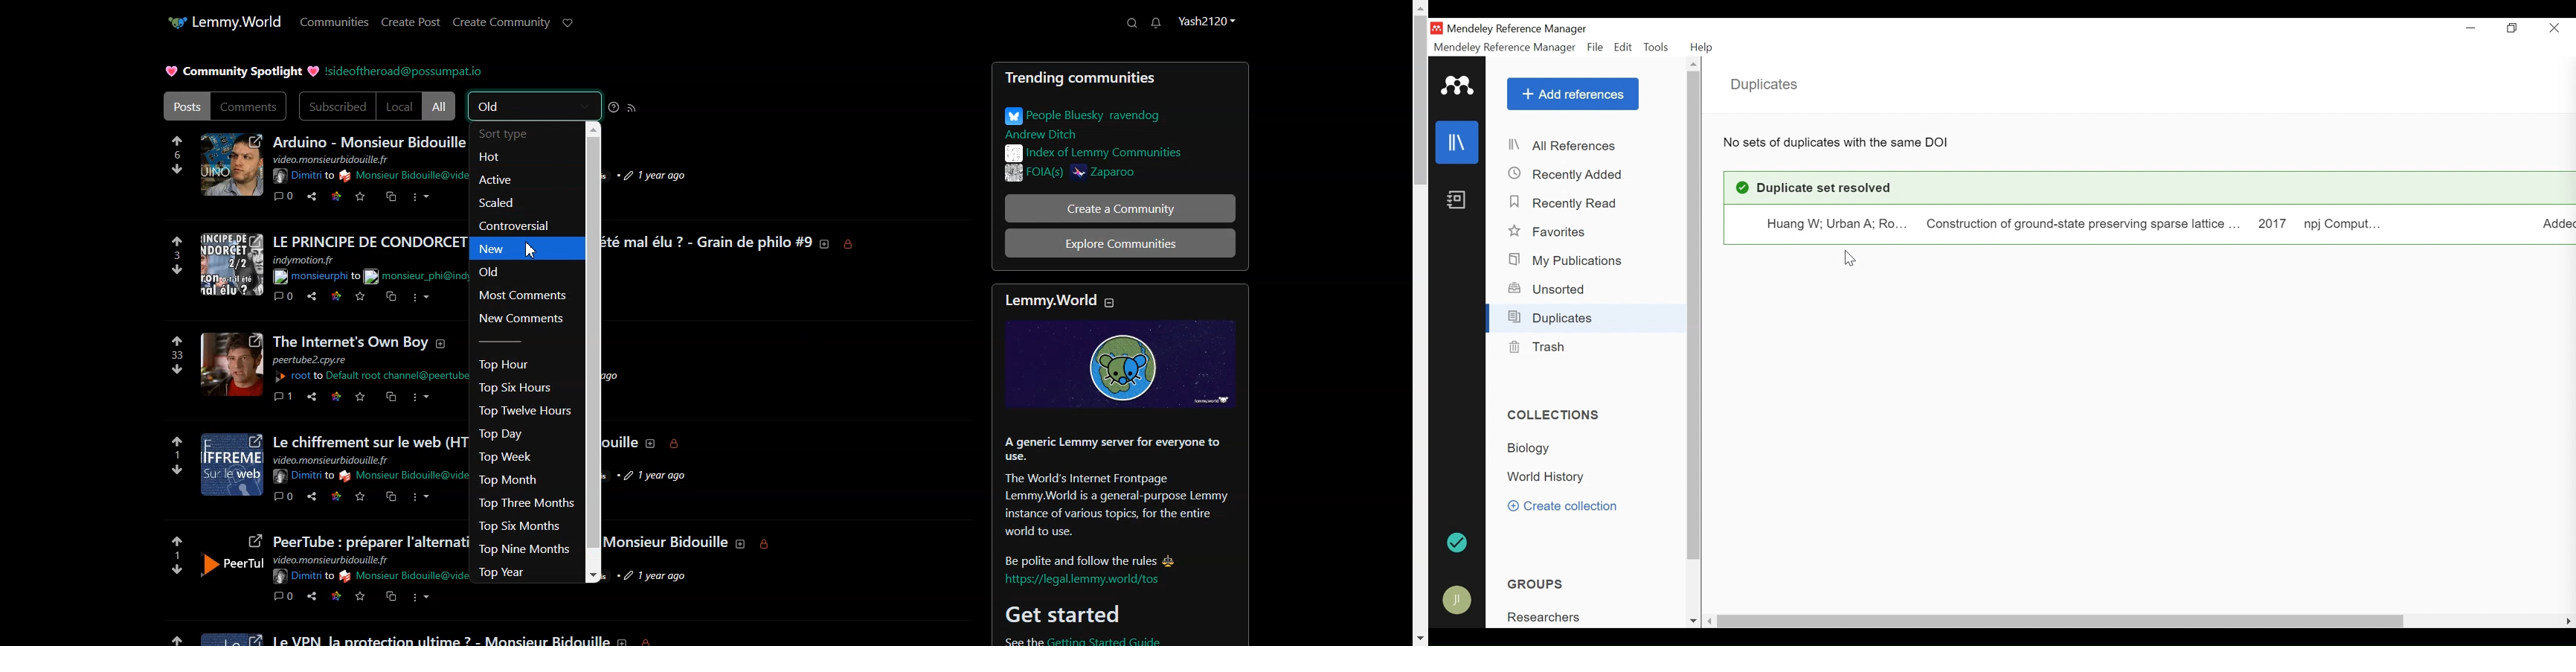 The image size is (2576, 672). What do you see at coordinates (390, 297) in the screenshot?
I see `` at bounding box center [390, 297].